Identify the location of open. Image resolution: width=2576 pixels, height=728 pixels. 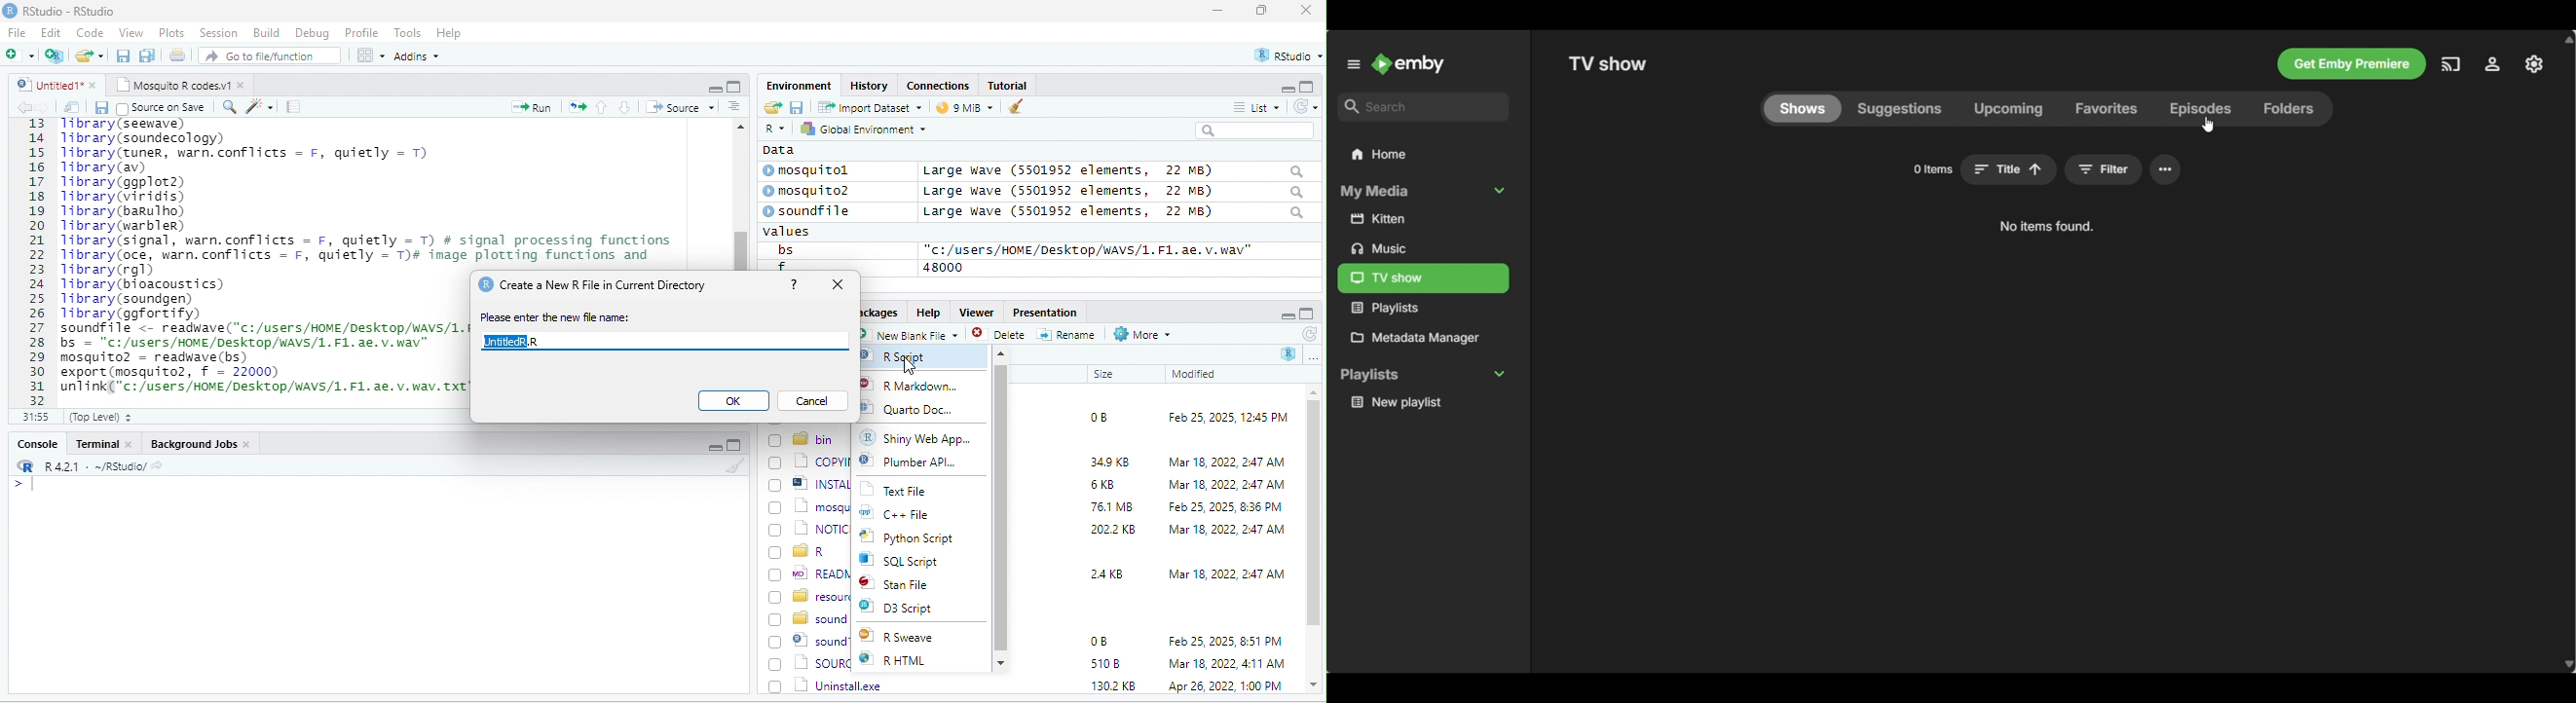
(72, 107).